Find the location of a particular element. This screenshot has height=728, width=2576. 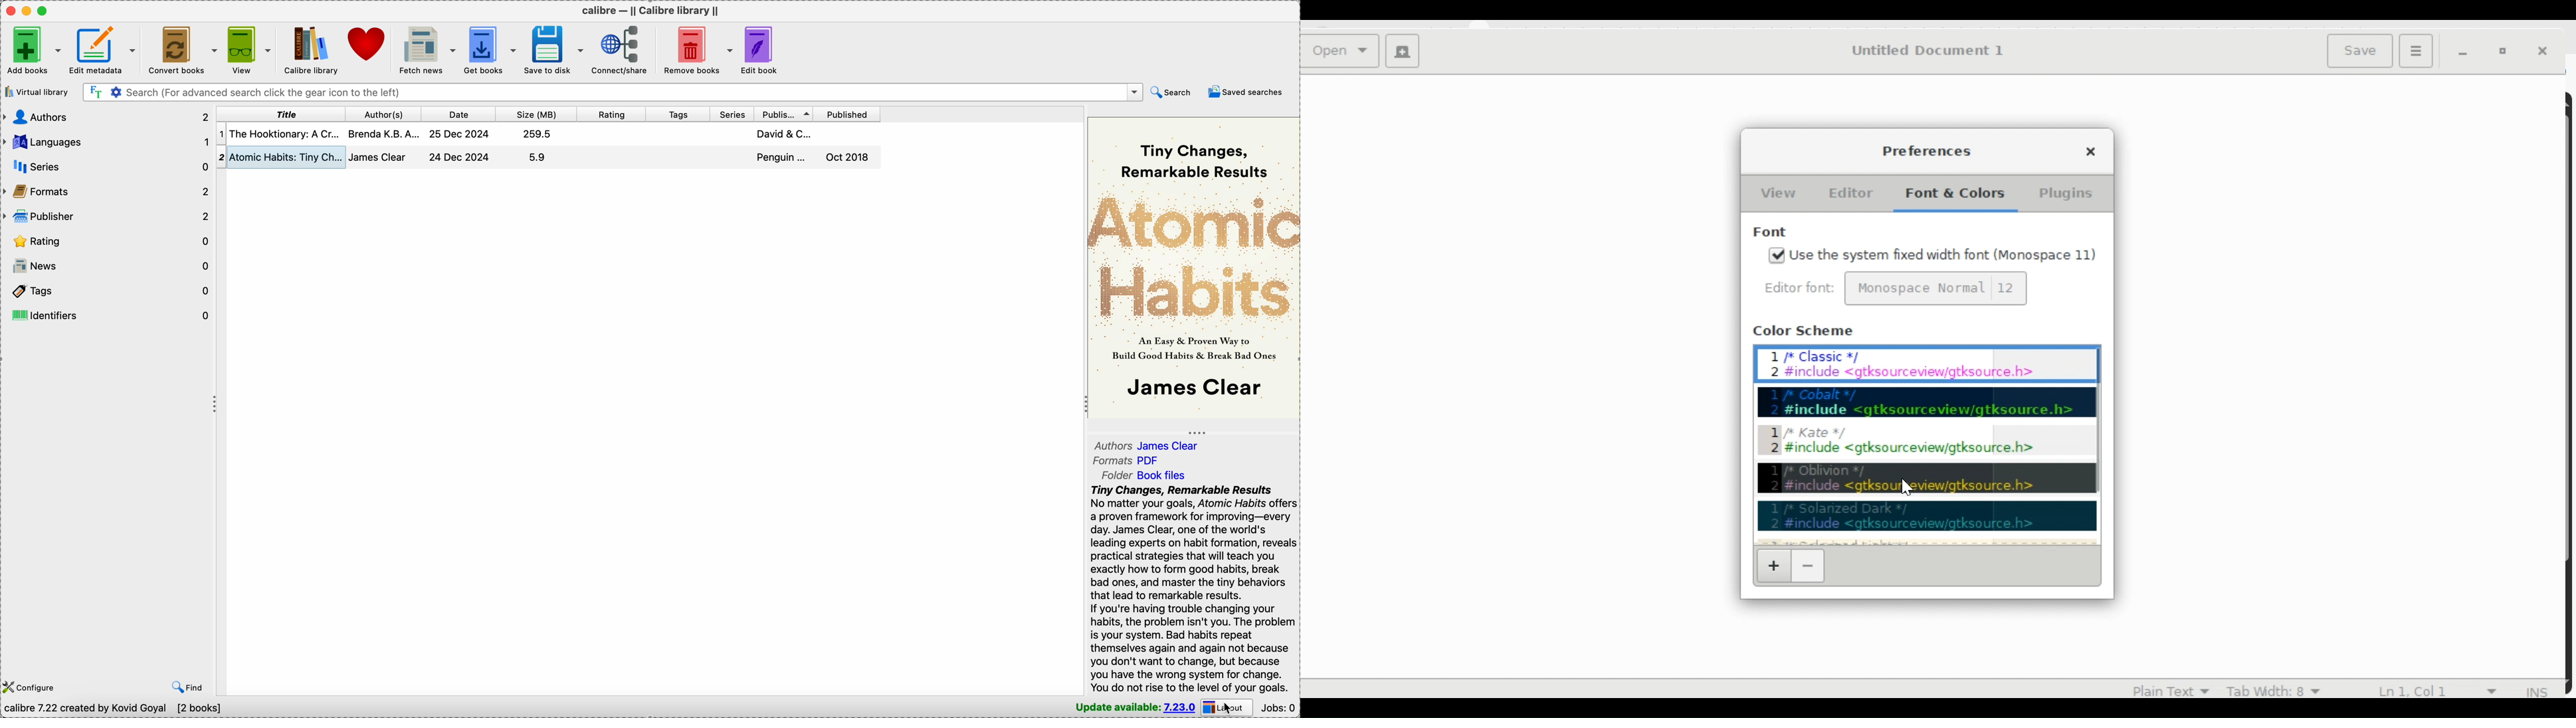

james clear is located at coordinates (1194, 386).